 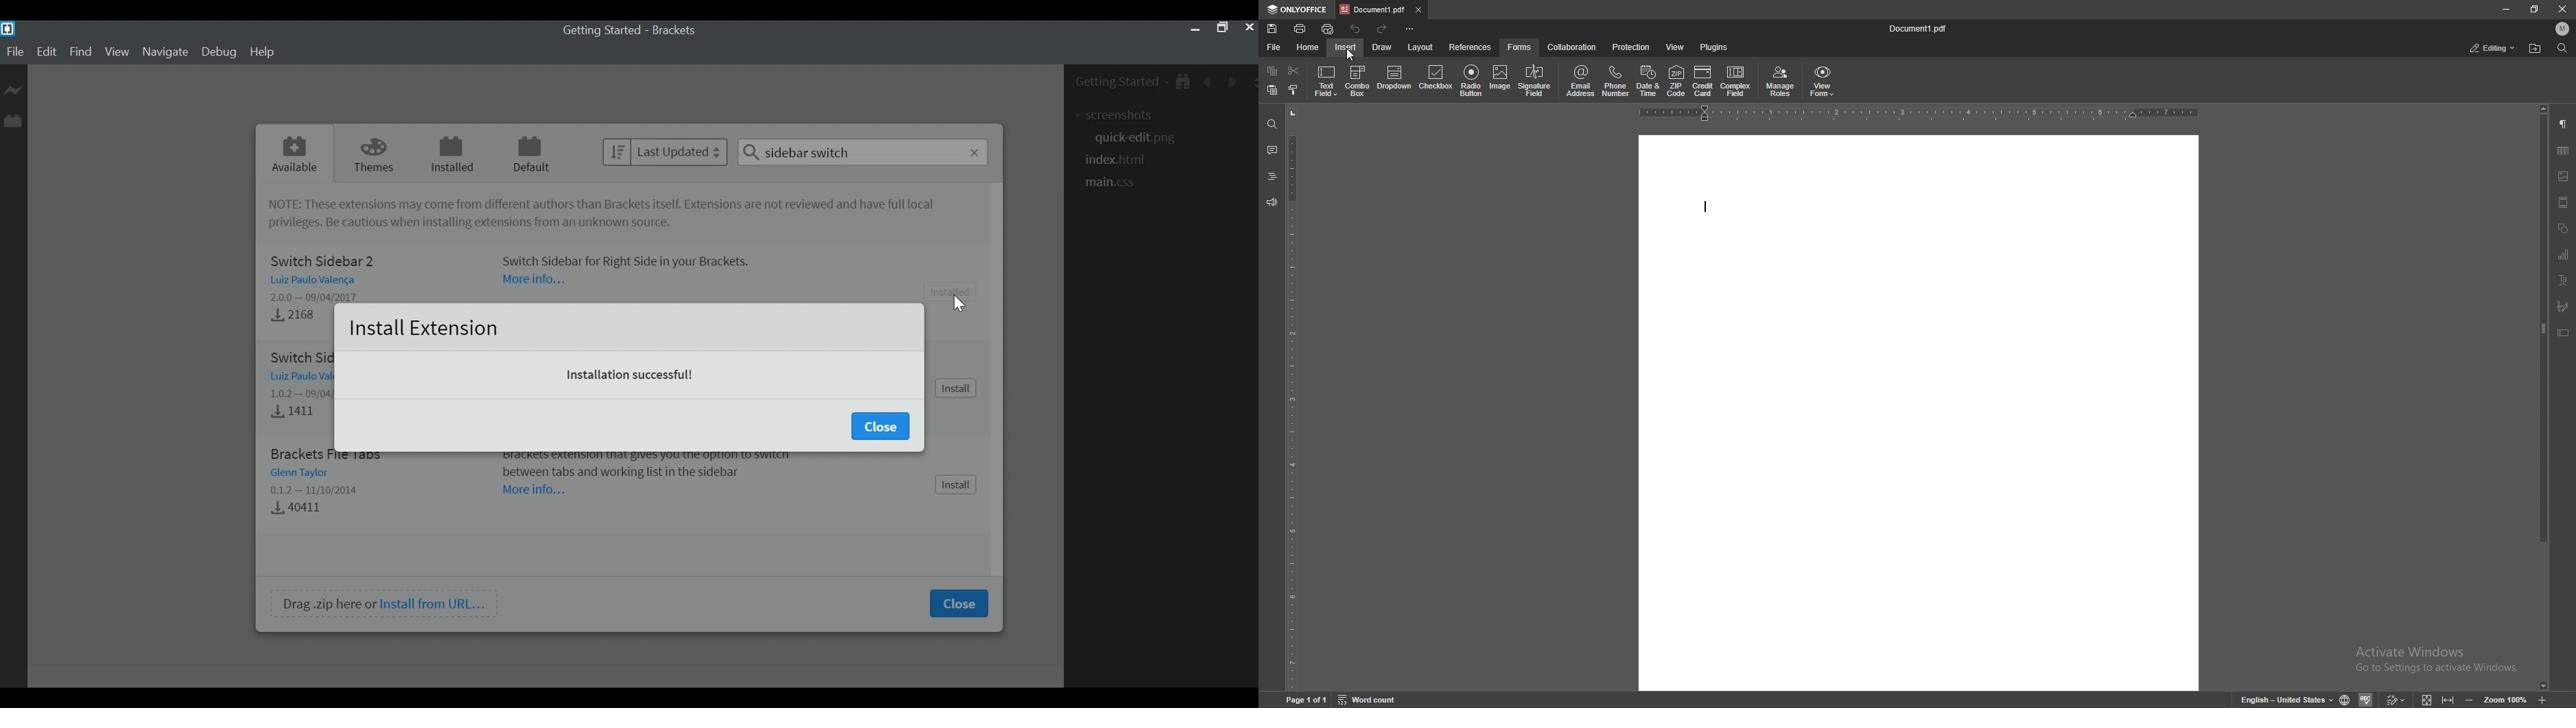 I want to click on More Information, so click(x=534, y=279).